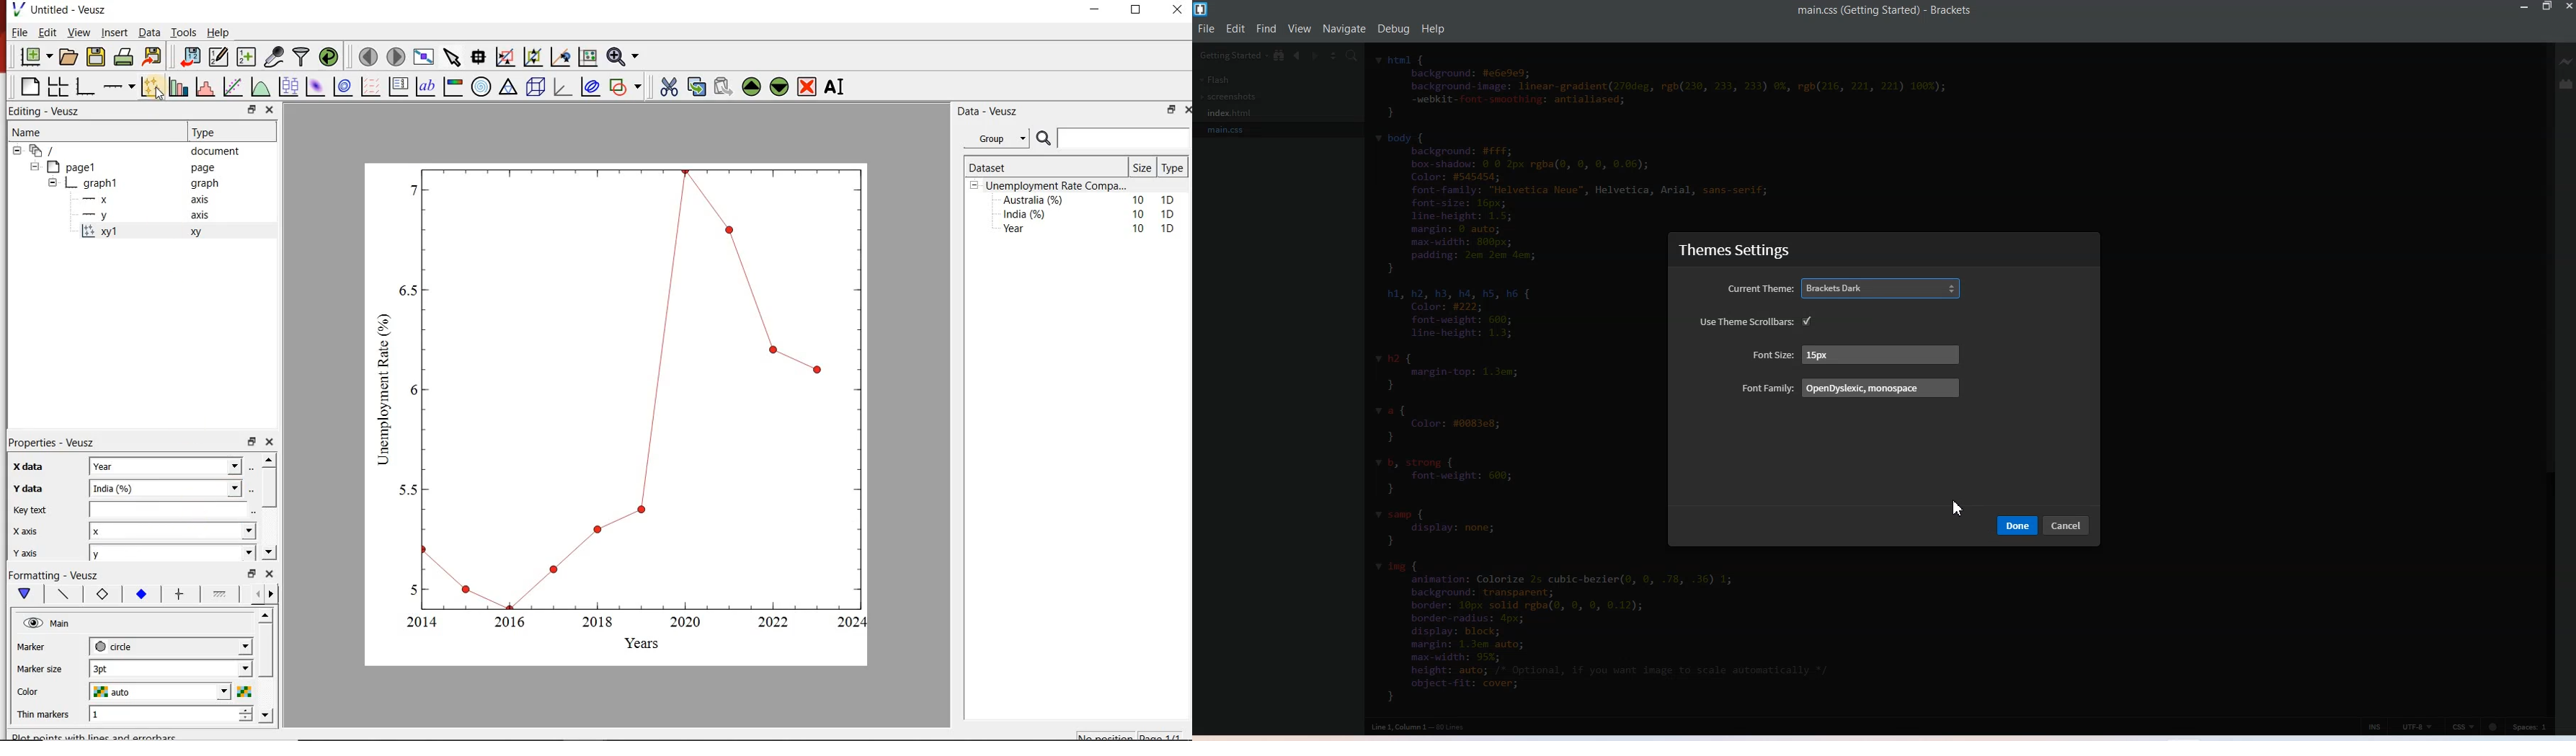  I want to click on search bar, so click(1111, 138).